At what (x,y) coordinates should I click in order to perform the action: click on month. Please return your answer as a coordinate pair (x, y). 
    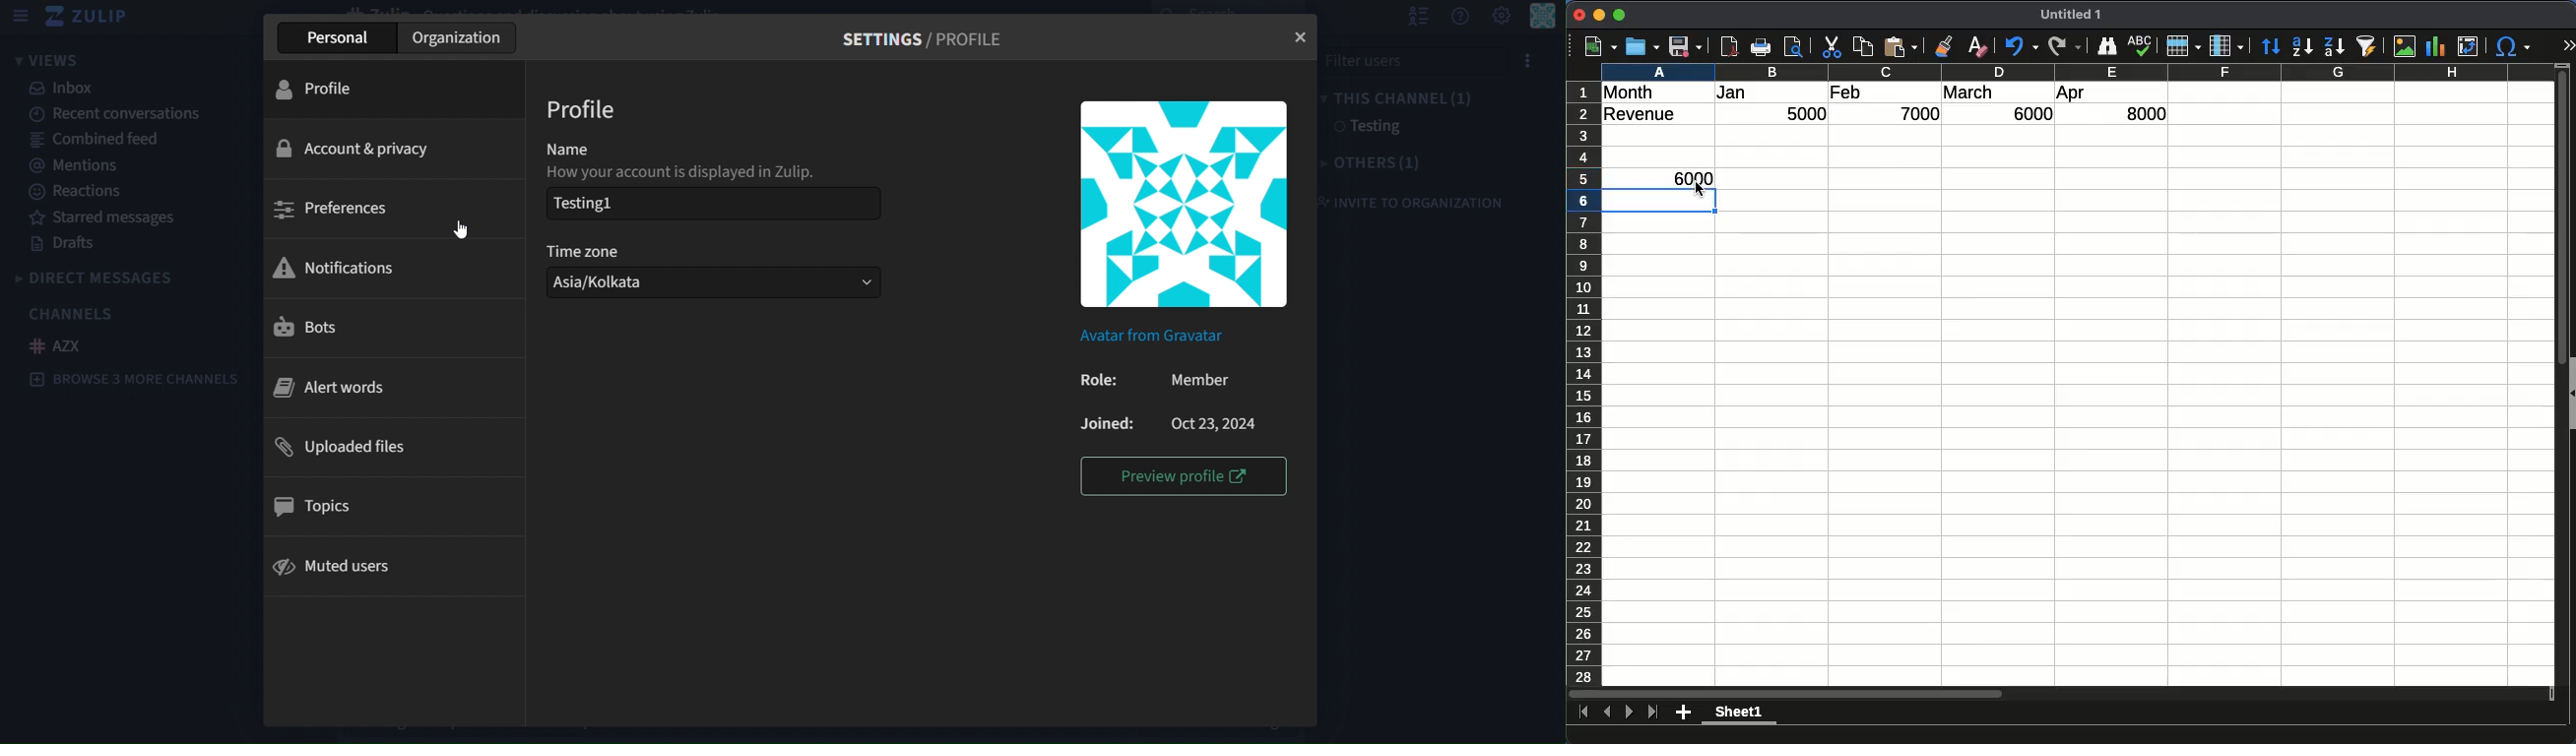
    Looking at the image, I should click on (1629, 93).